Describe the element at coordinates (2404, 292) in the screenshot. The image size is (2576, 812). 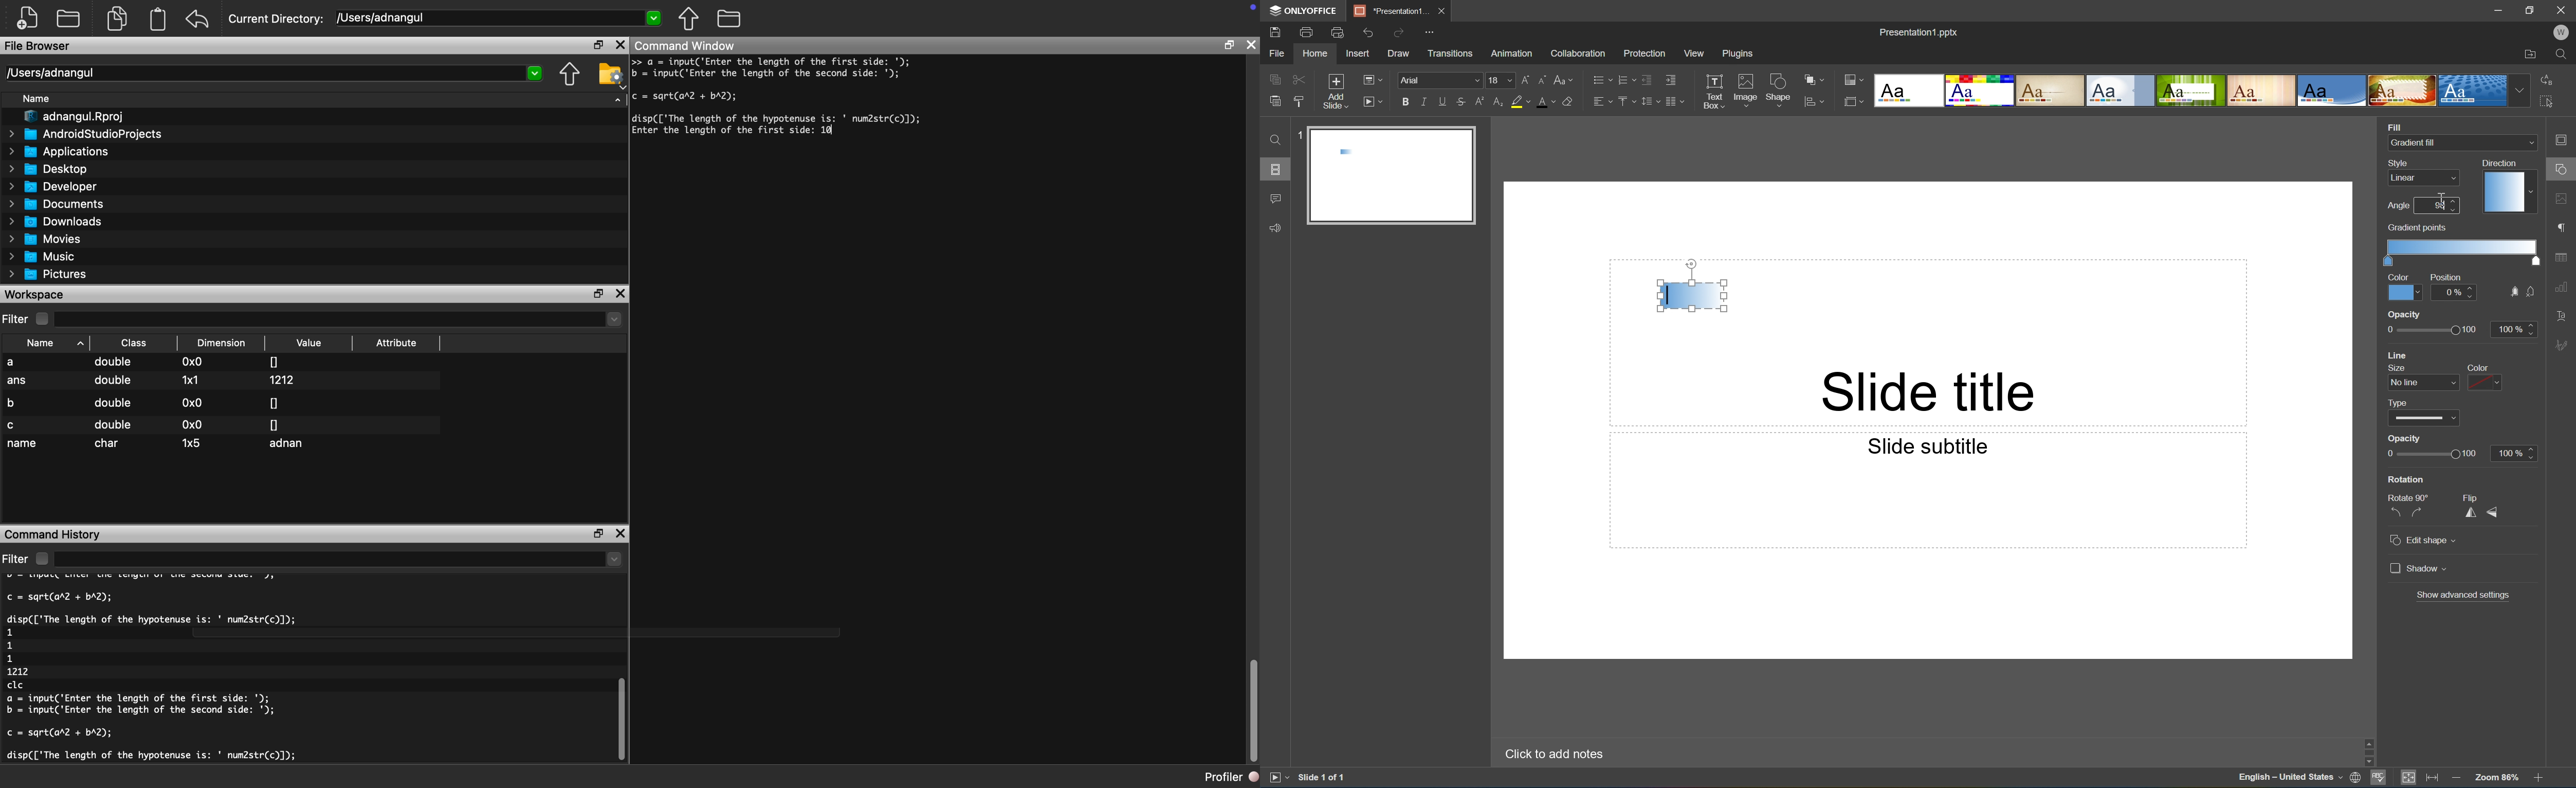
I see `Color` at that location.